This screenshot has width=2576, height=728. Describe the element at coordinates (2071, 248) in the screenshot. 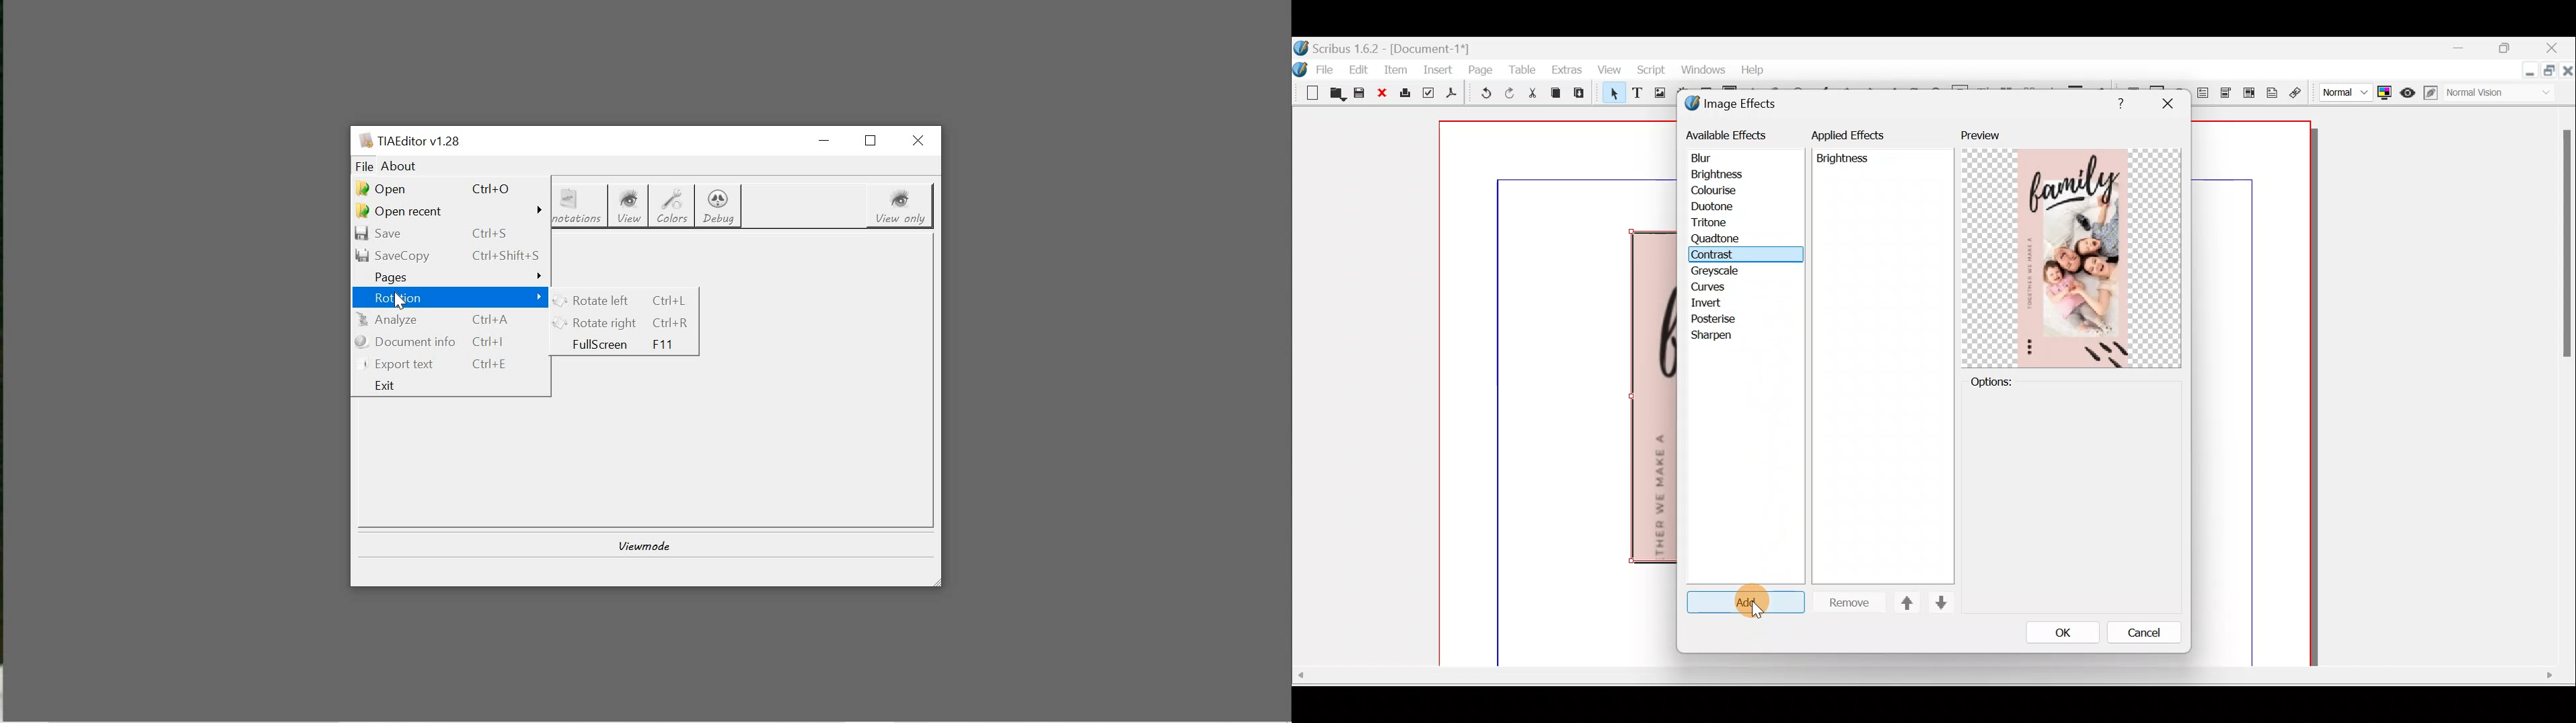

I see `Preview` at that location.